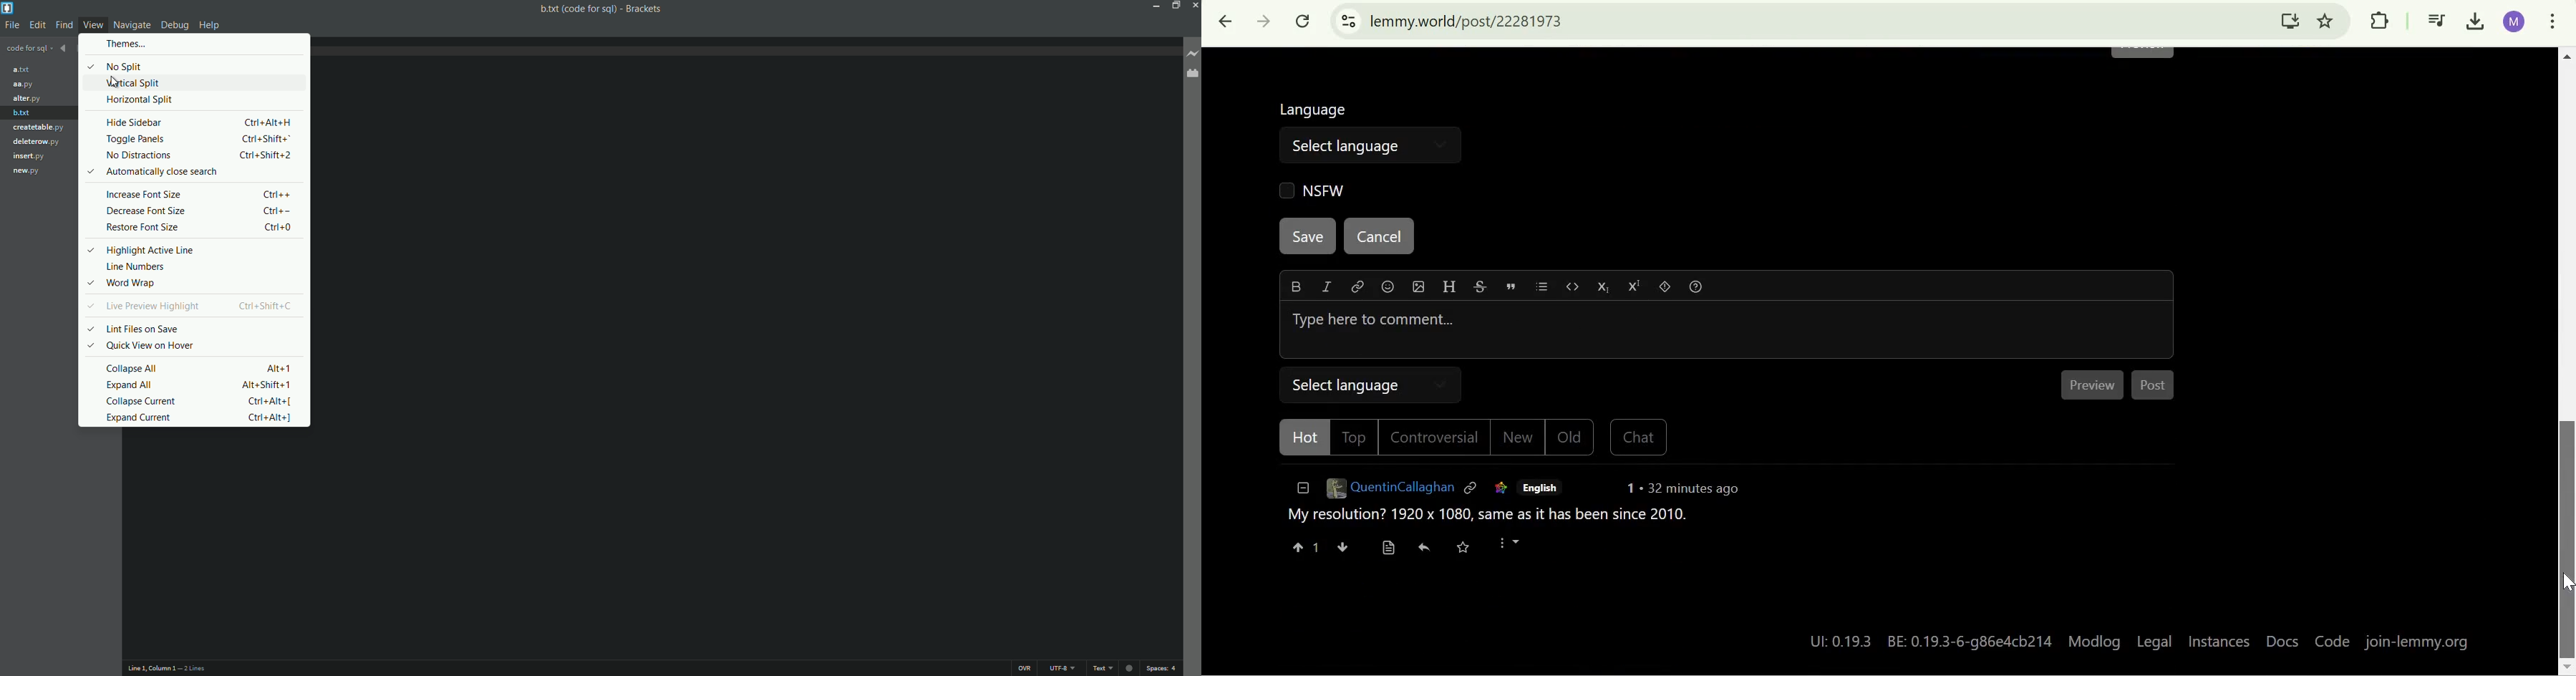  I want to click on NSFW, so click(1309, 190).